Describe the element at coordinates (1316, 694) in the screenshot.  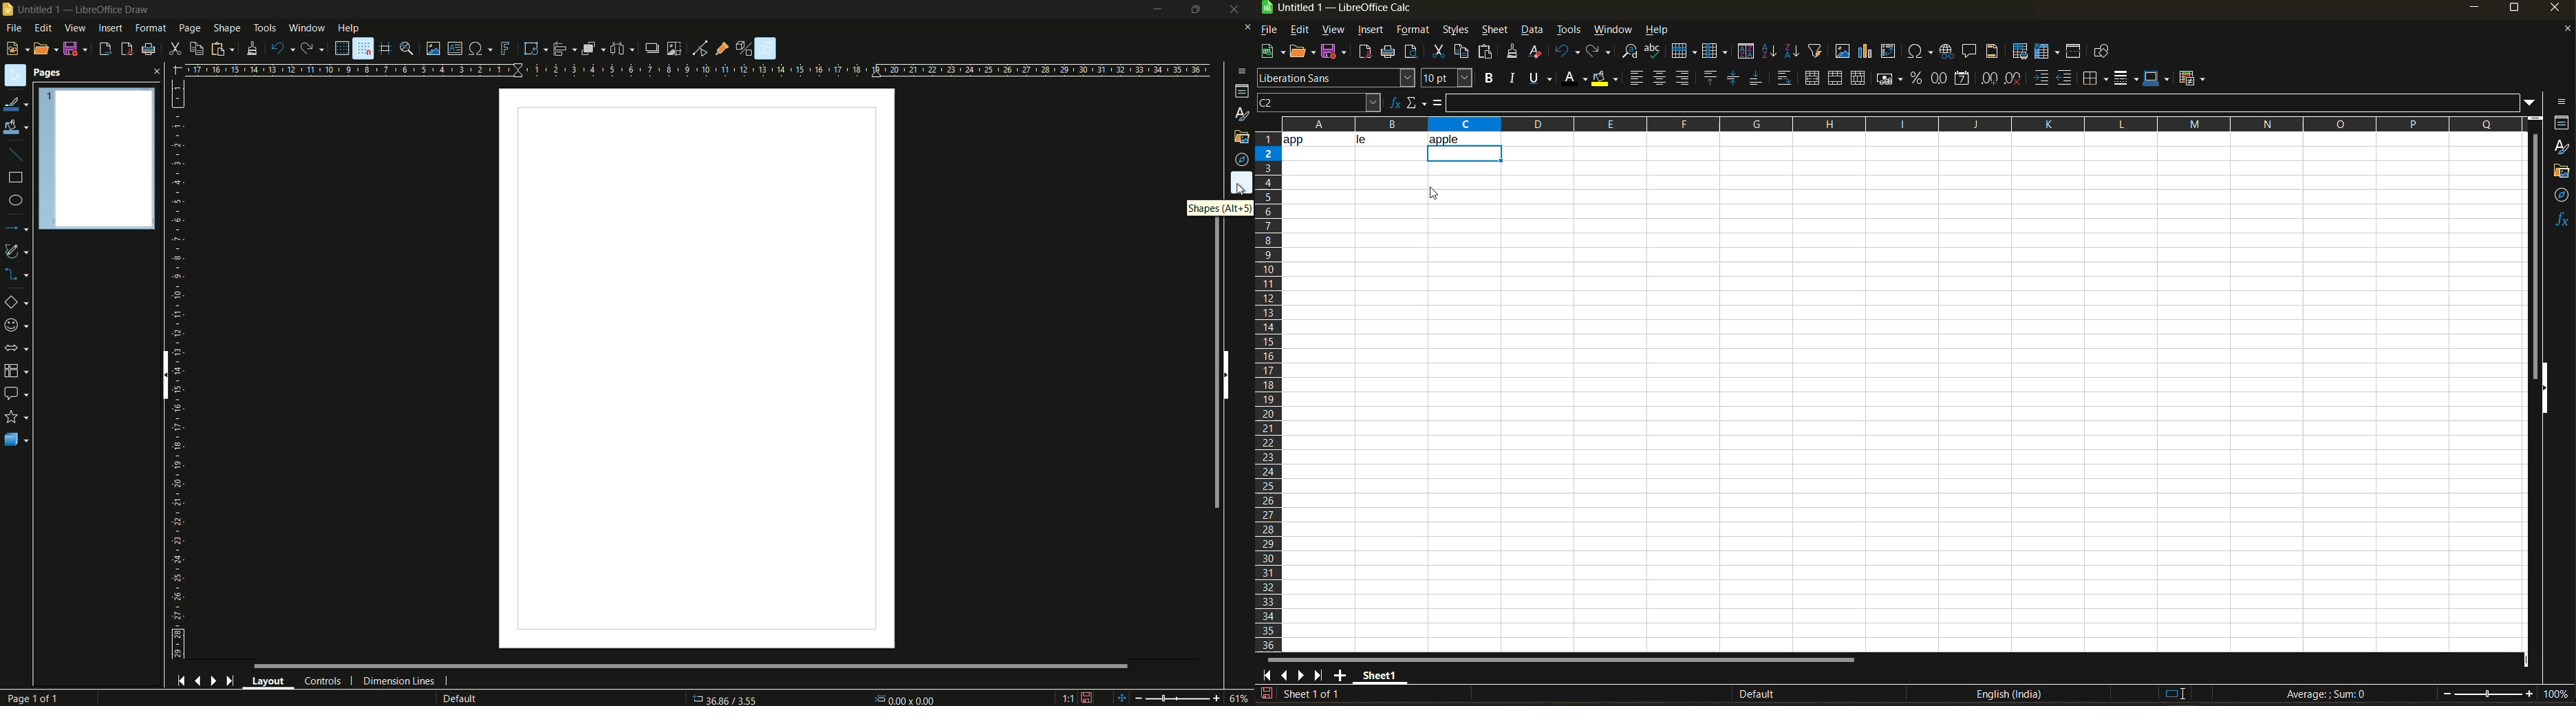
I see `sheet number` at that location.